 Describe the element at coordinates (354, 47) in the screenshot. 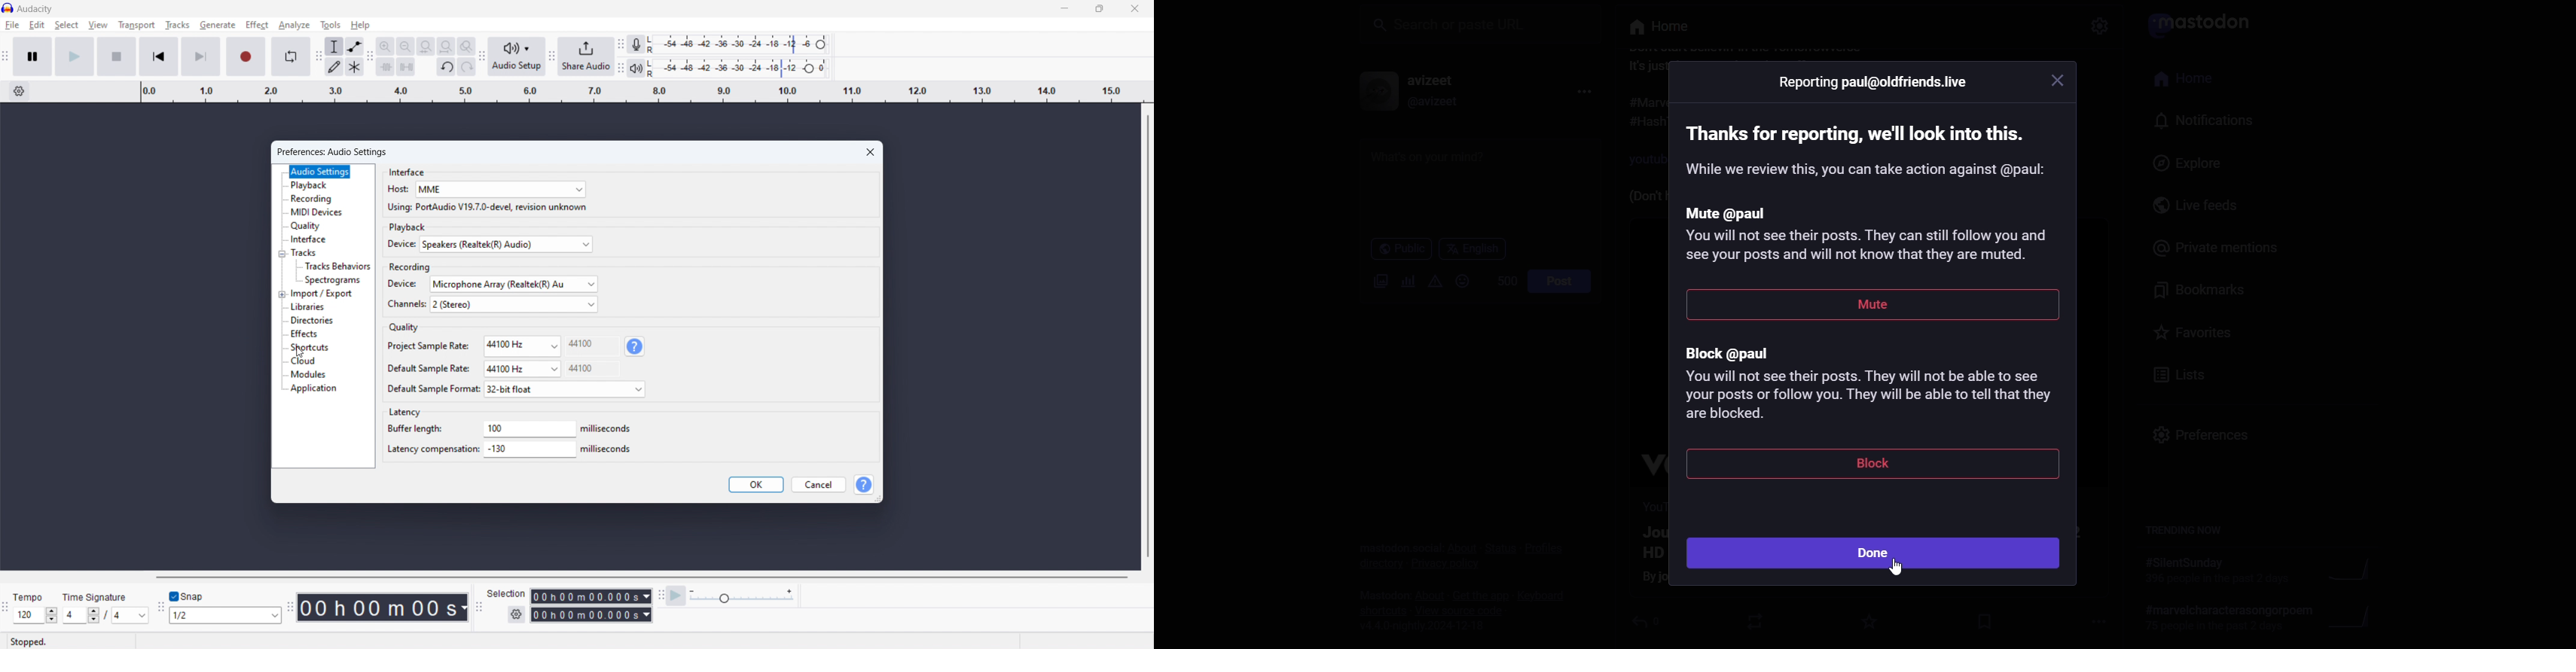

I see `envelop tool` at that location.